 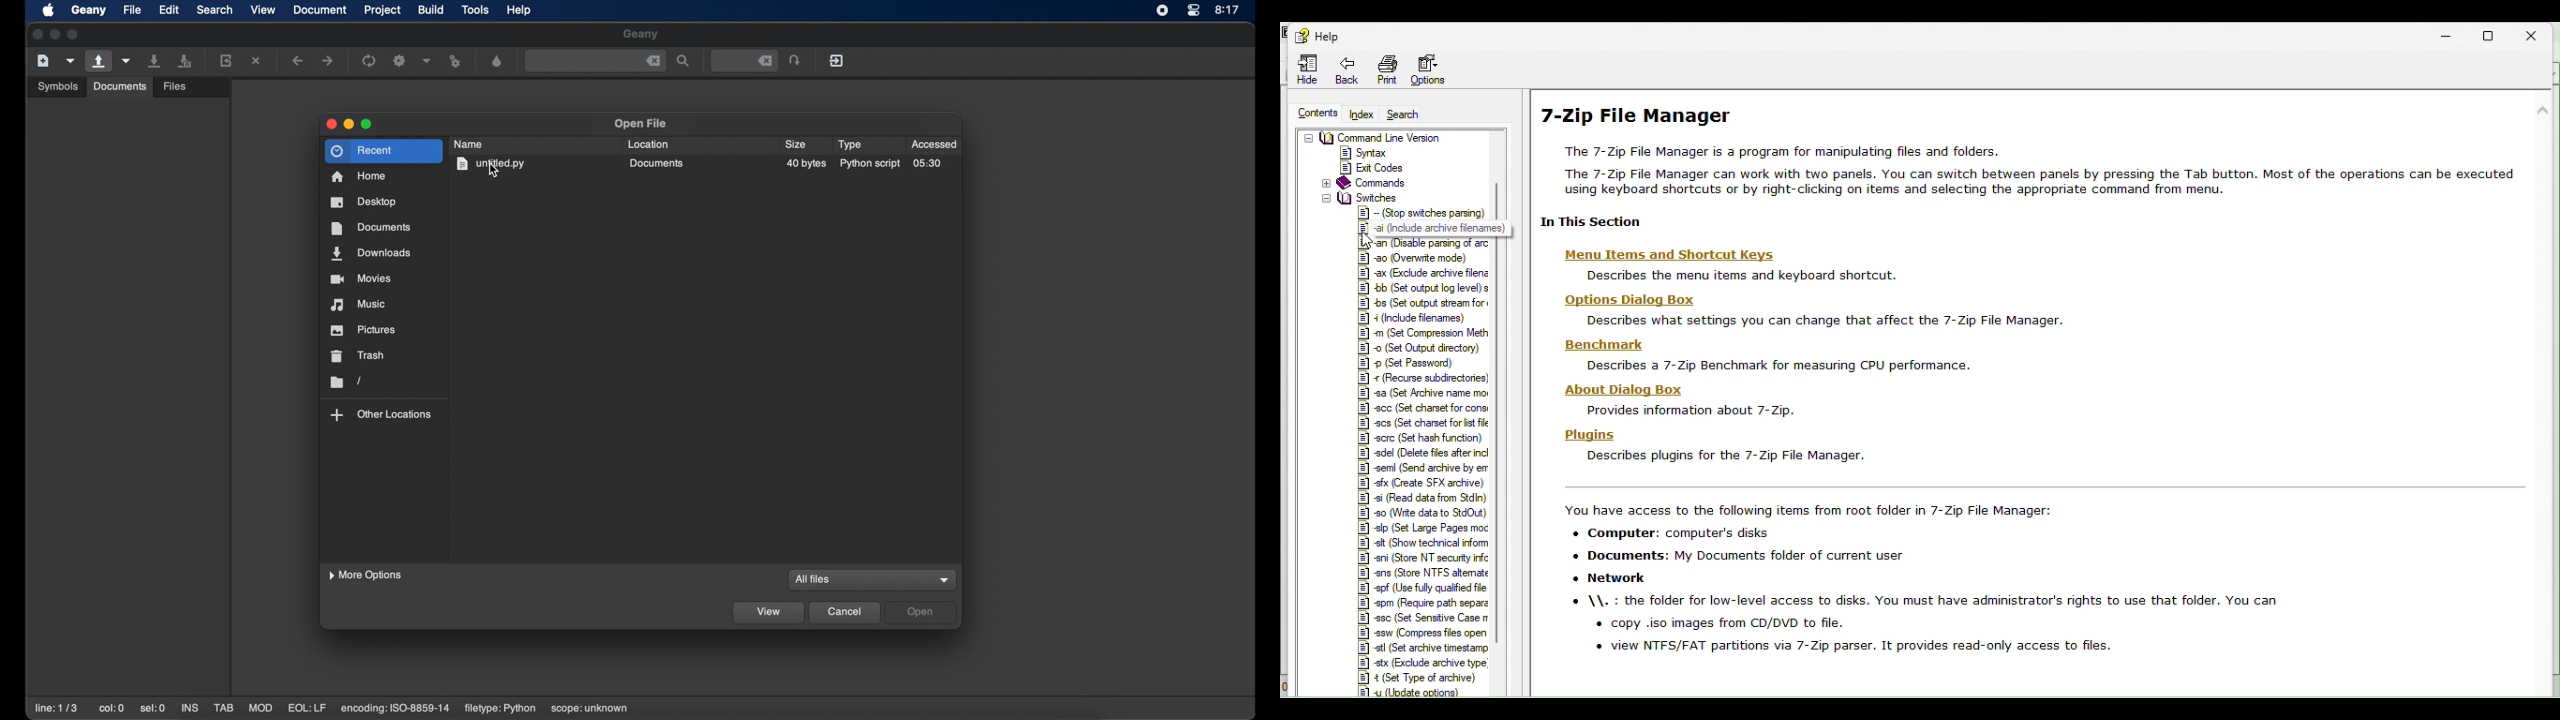 What do you see at coordinates (381, 415) in the screenshot?
I see `other locations` at bounding box center [381, 415].